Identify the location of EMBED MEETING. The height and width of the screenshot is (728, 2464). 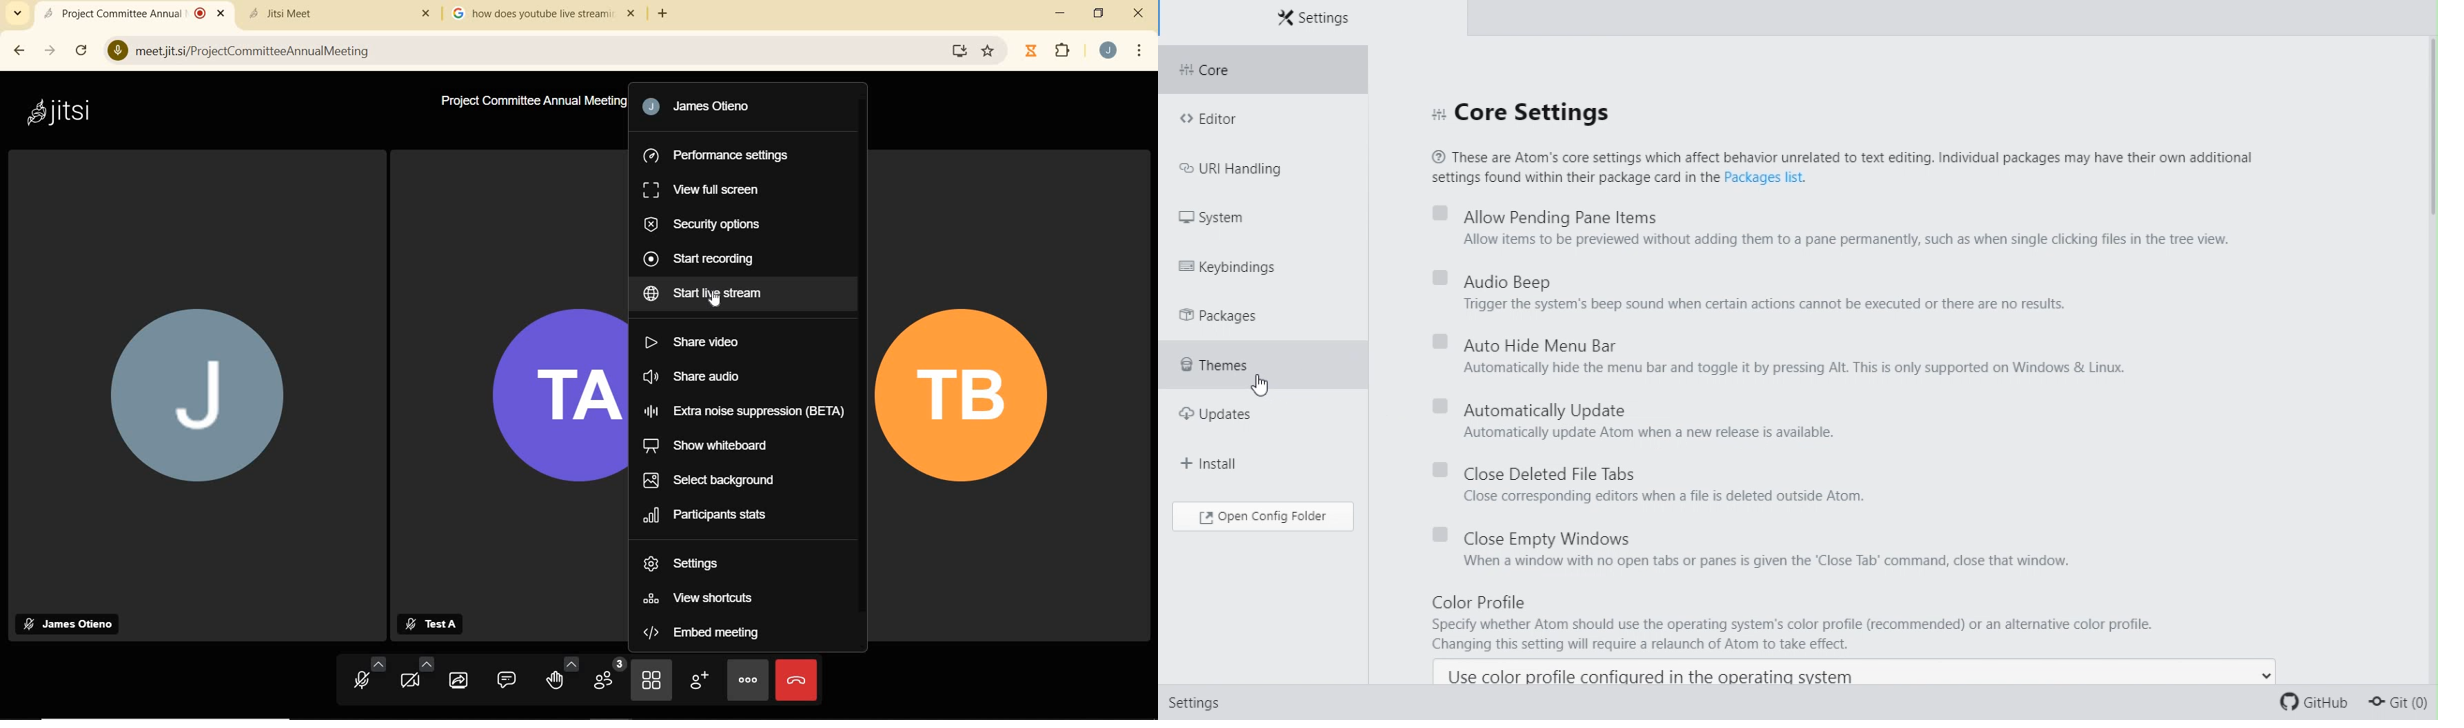
(706, 634).